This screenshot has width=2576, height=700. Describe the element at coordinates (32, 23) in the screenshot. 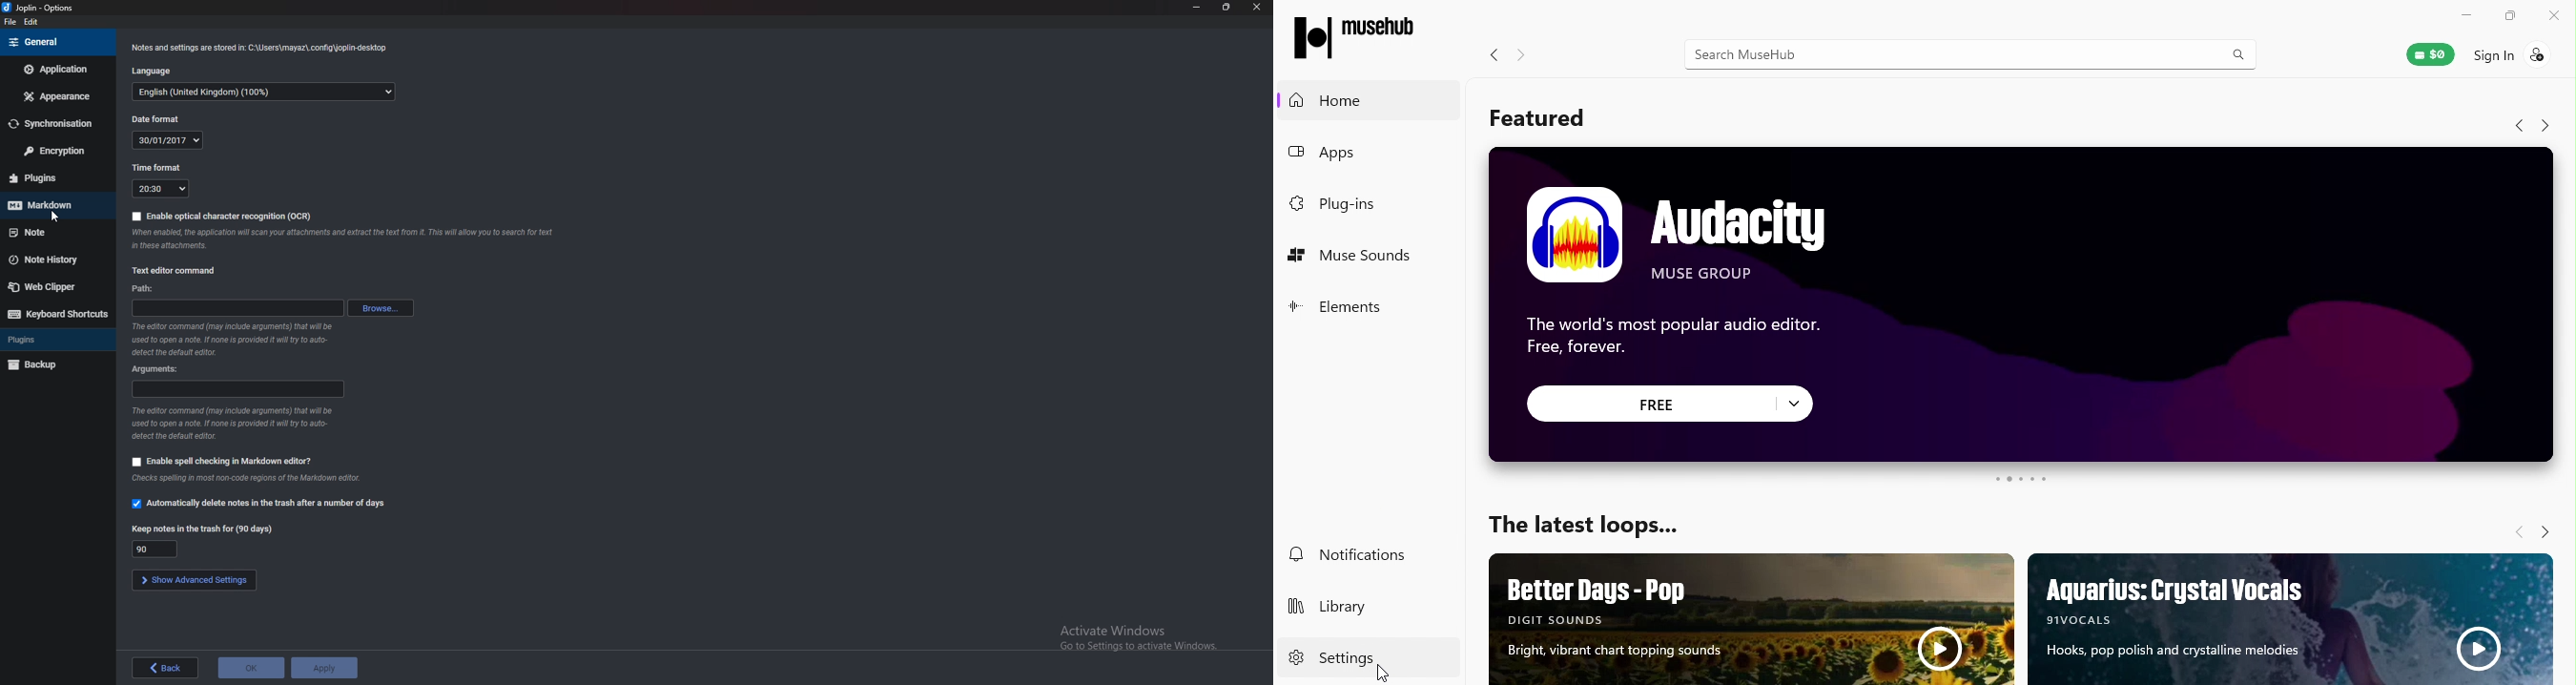

I see `edit` at that location.